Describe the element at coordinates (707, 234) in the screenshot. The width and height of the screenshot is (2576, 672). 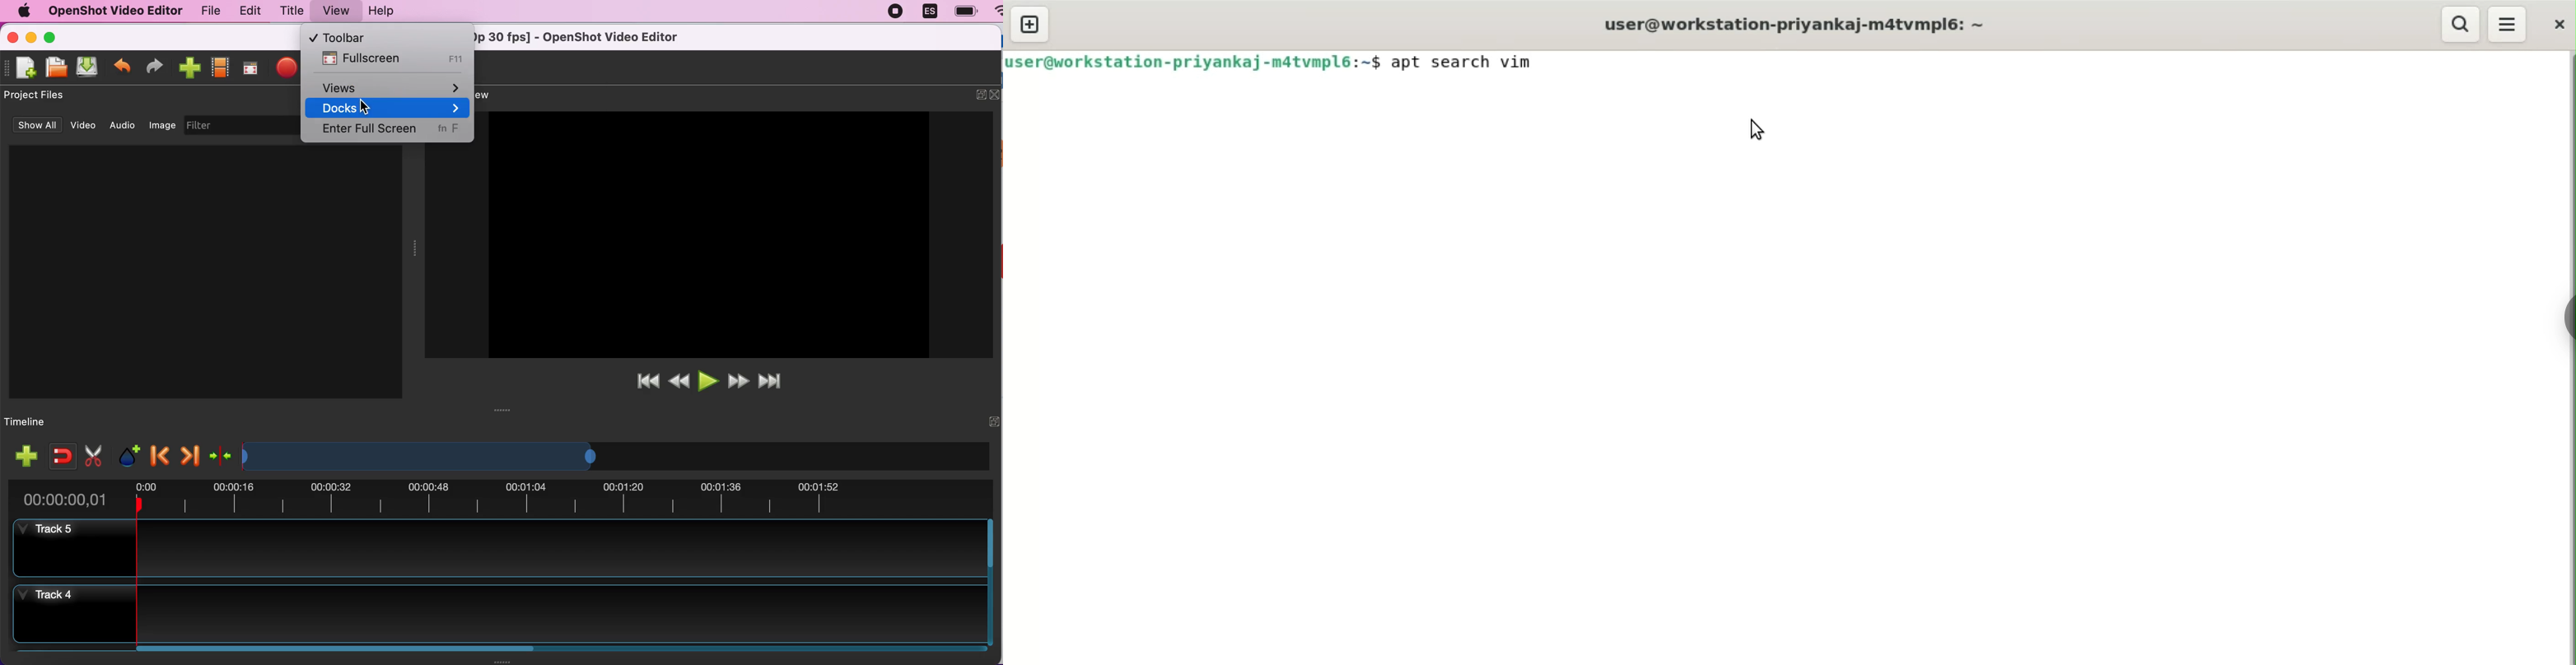
I see `Image preview space` at that location.